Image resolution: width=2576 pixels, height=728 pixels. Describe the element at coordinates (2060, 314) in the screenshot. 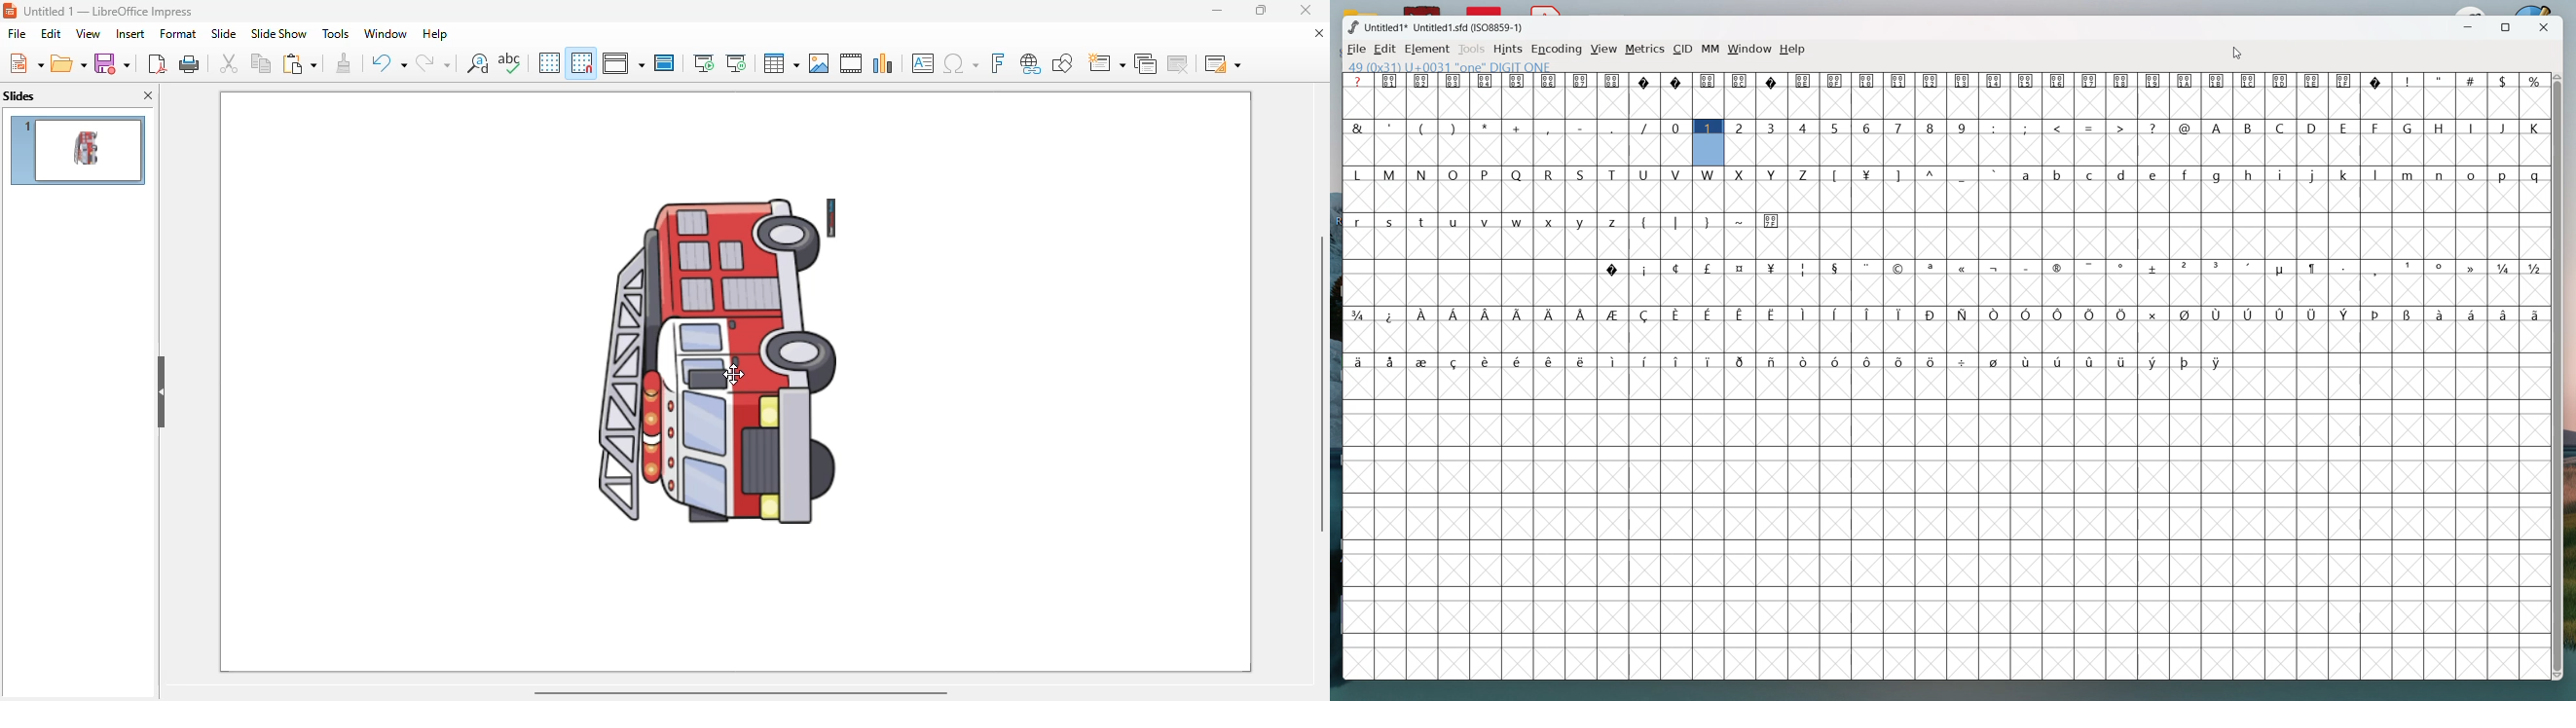

I see `symbol` at that location.